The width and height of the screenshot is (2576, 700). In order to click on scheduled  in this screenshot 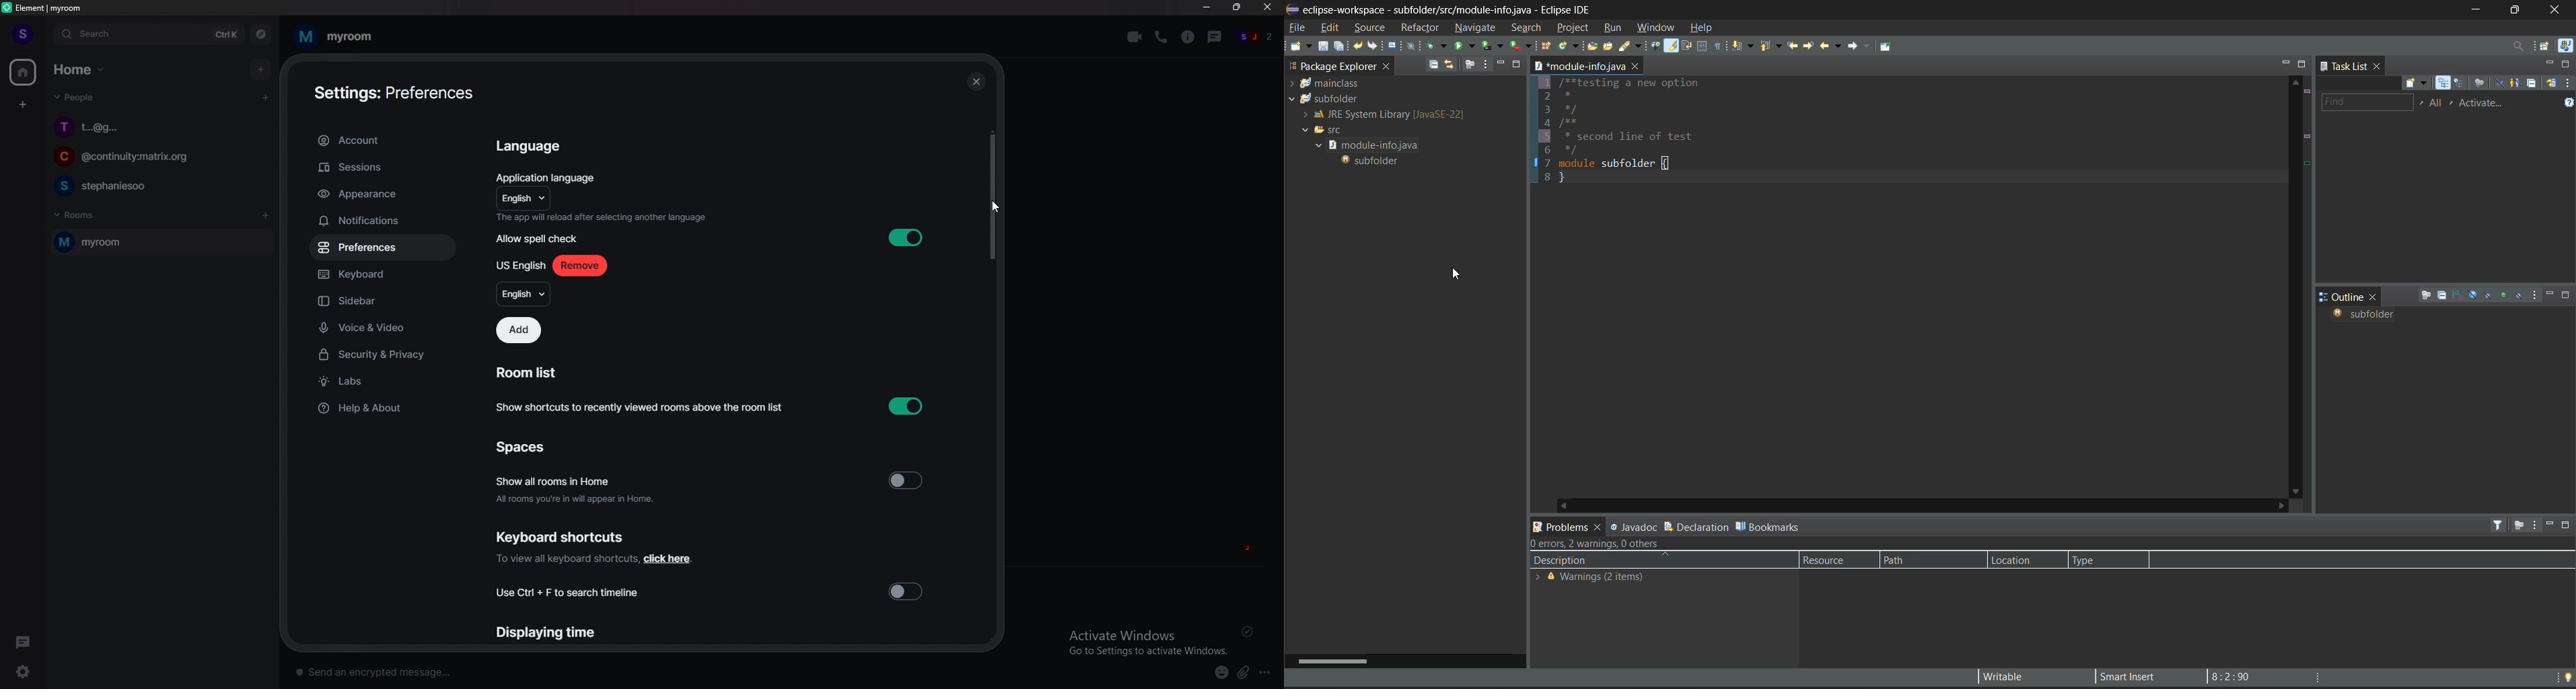, I will do `click(2462, 83)`.